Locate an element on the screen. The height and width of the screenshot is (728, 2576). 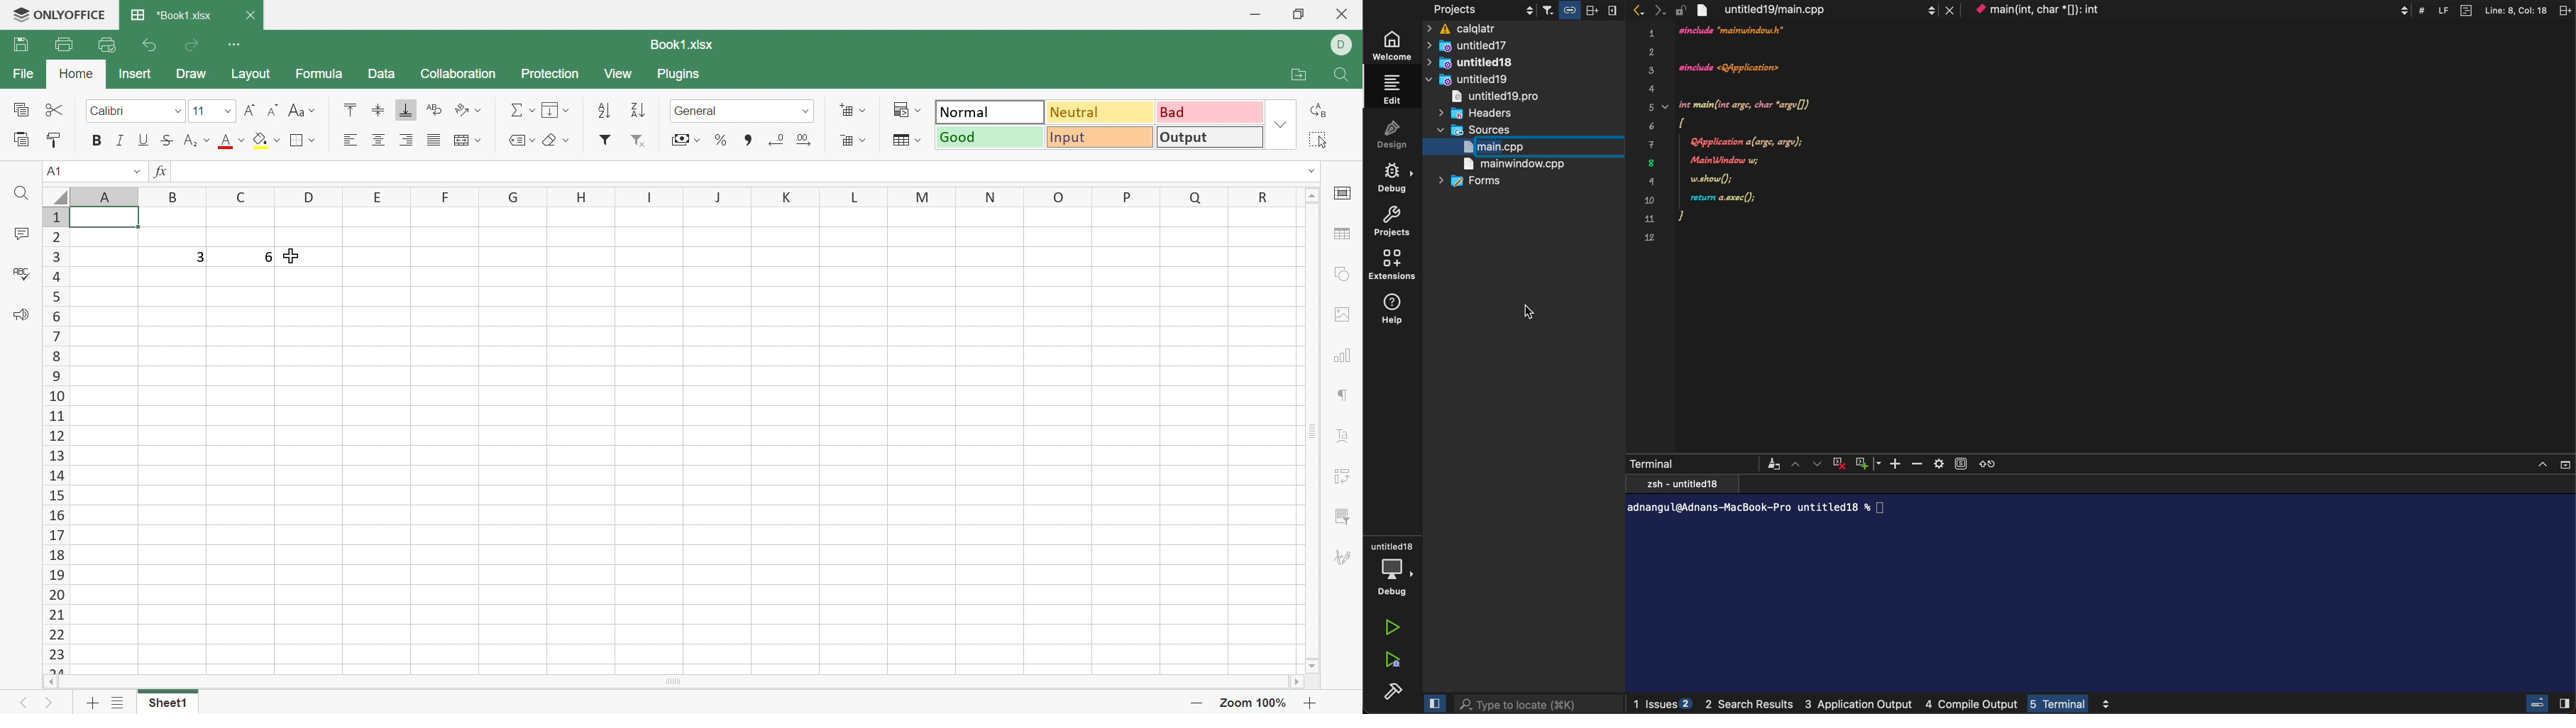
Input is located at coordinates (1099, 136).